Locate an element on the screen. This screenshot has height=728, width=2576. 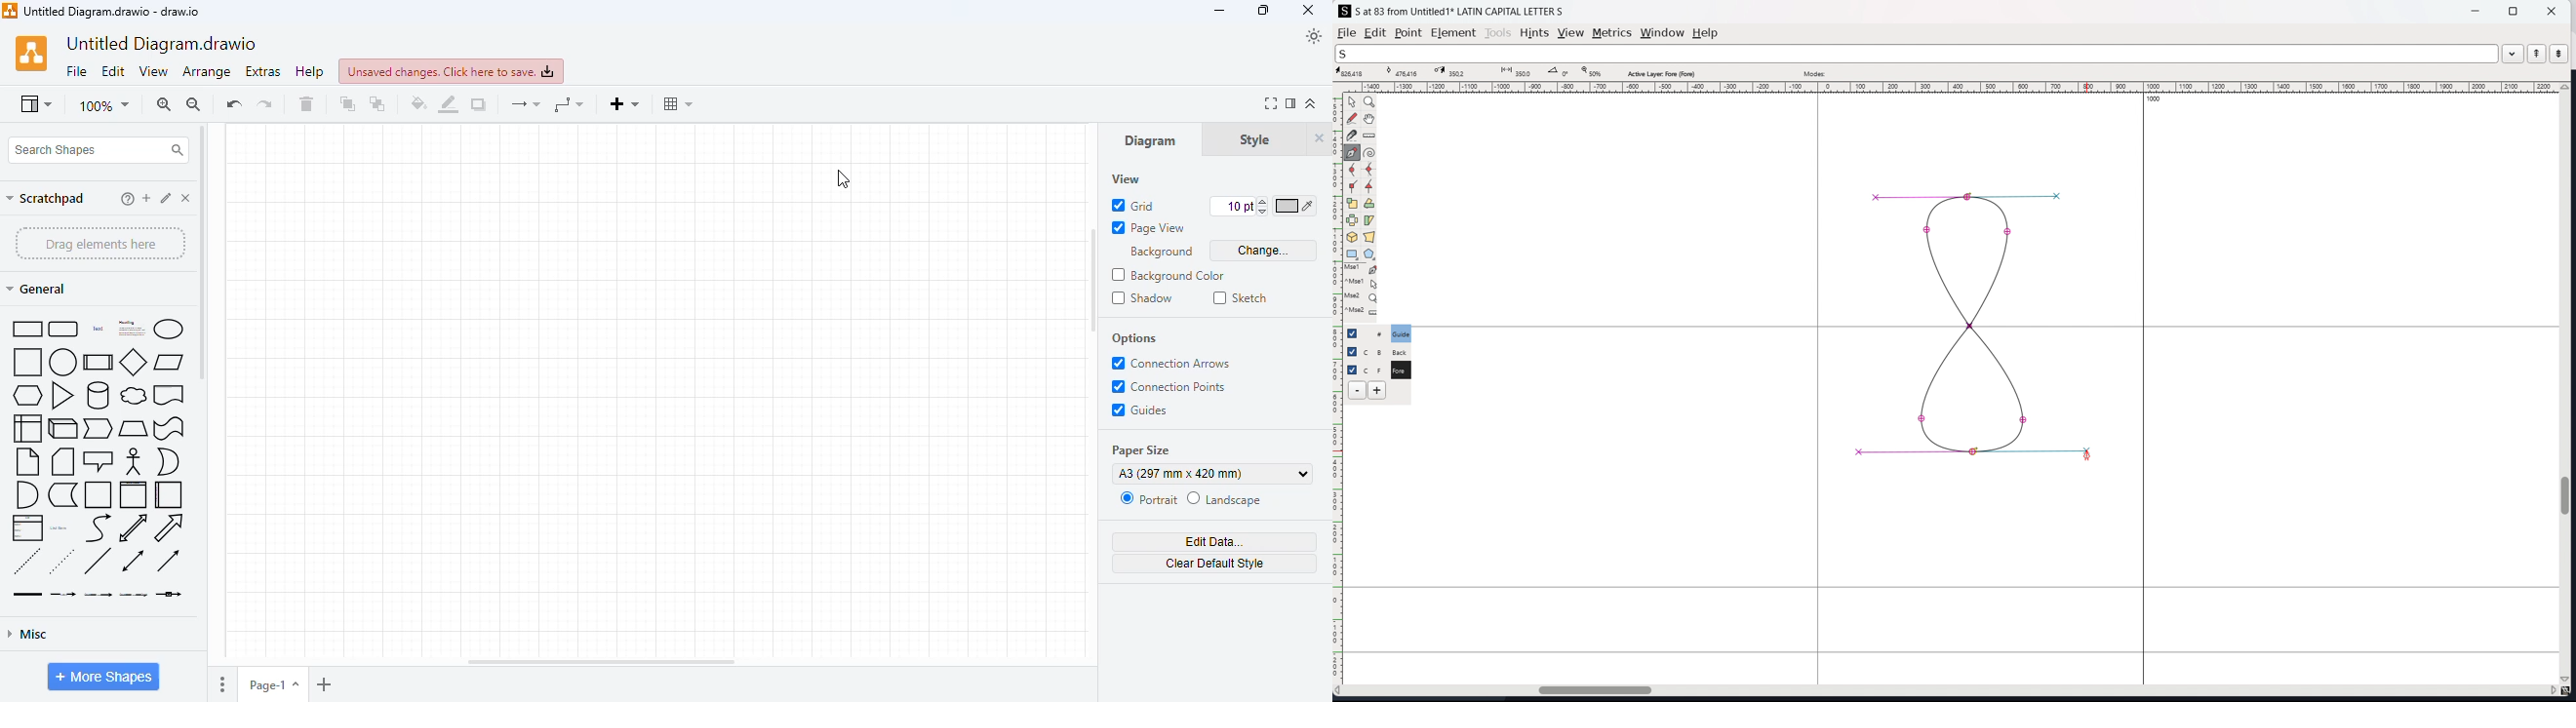
hexagon is located at coordinates (27, 395).